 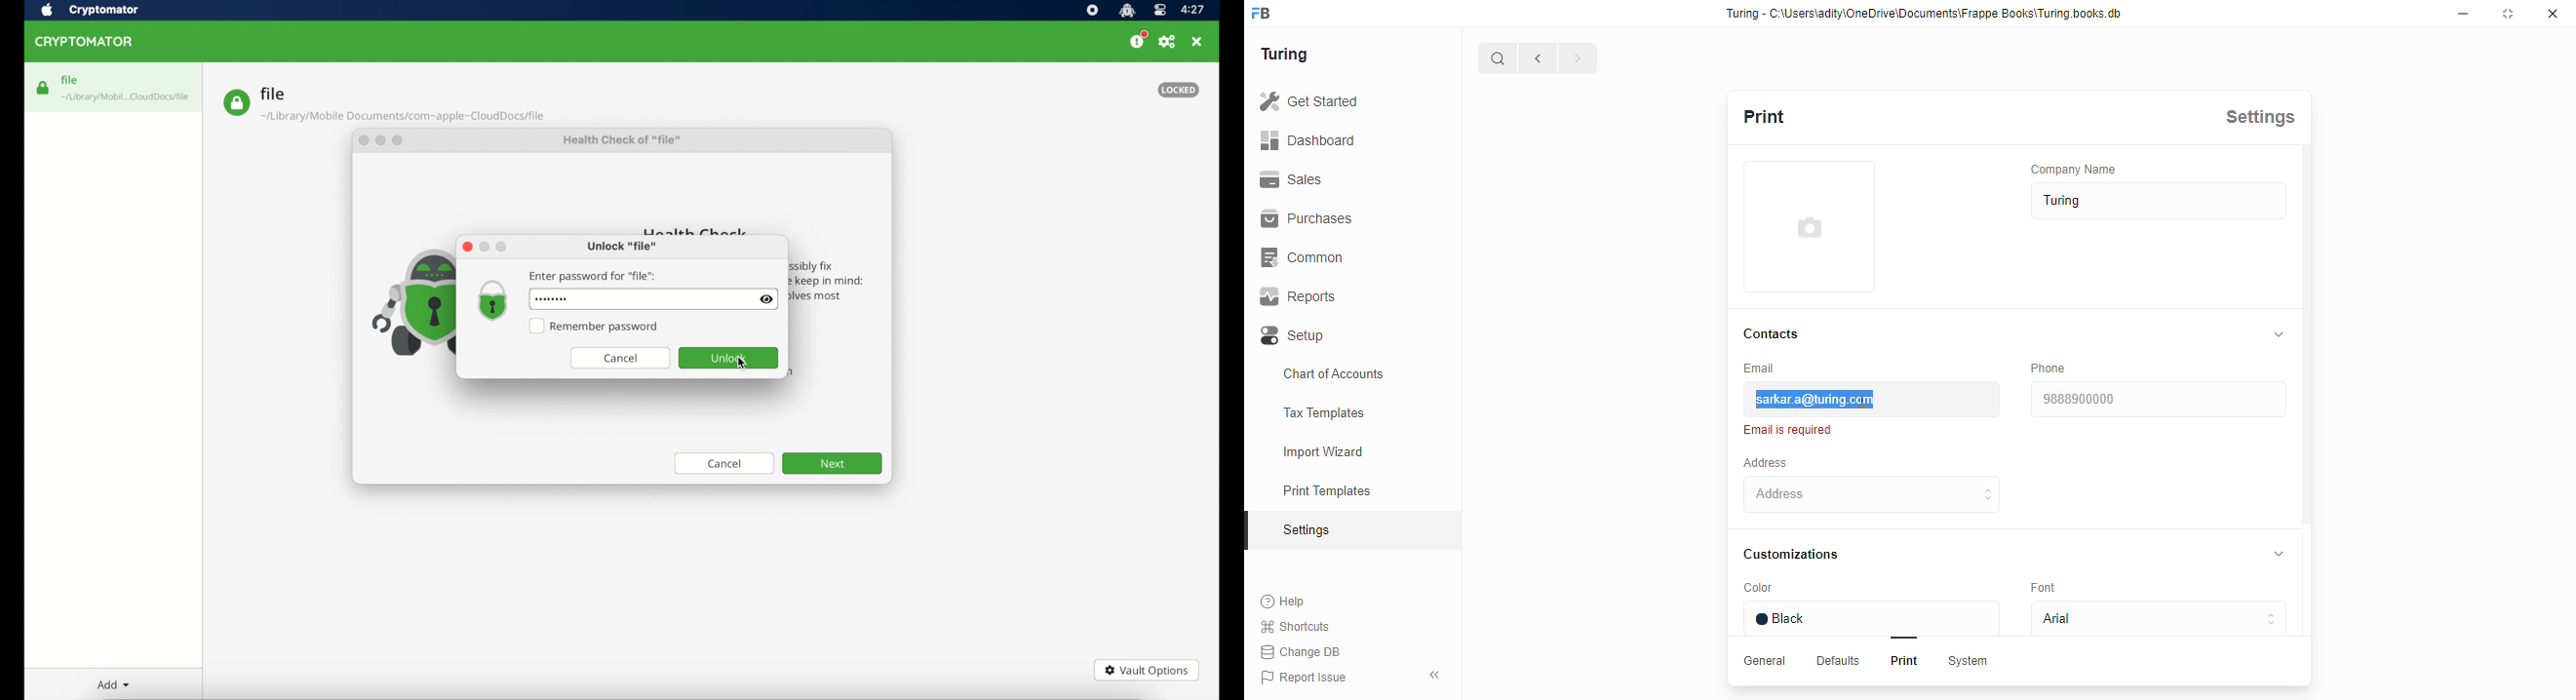 What do you see at coordinates (1810, 237) in the screenshot?
I see `add profile image` at bounding box center [1810, 237].